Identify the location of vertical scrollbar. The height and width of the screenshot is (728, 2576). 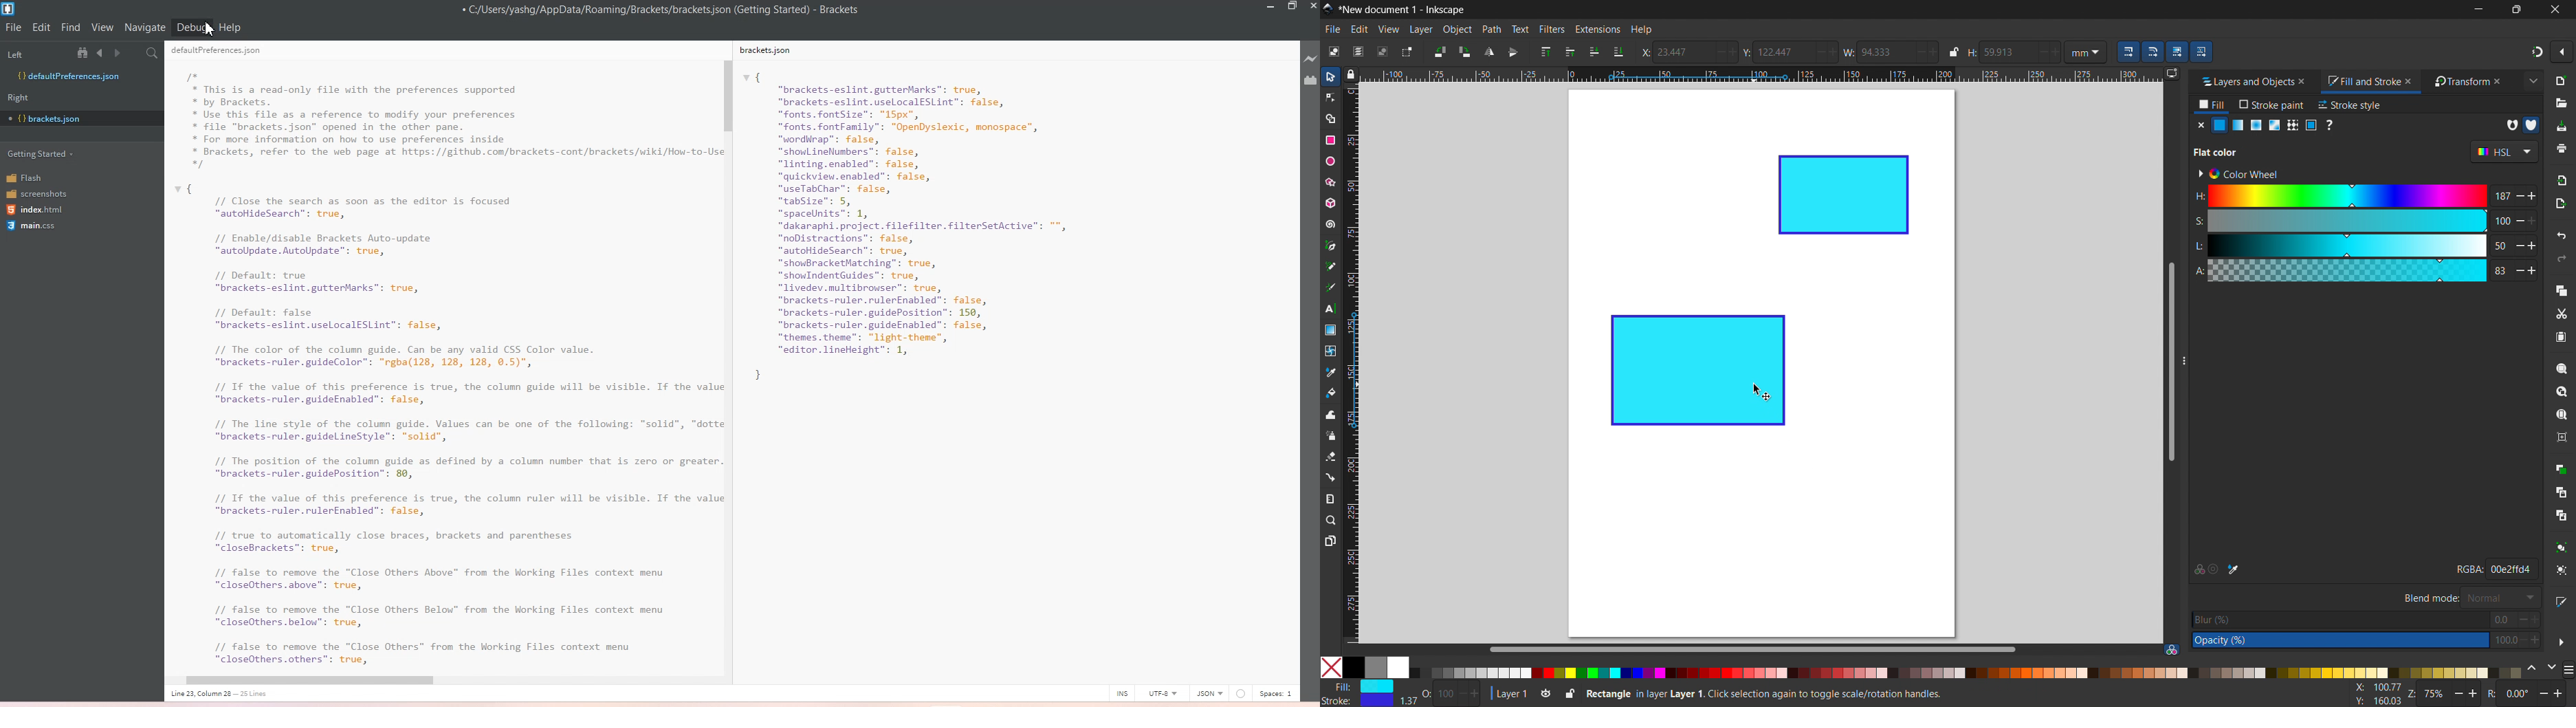
(2170, 360).